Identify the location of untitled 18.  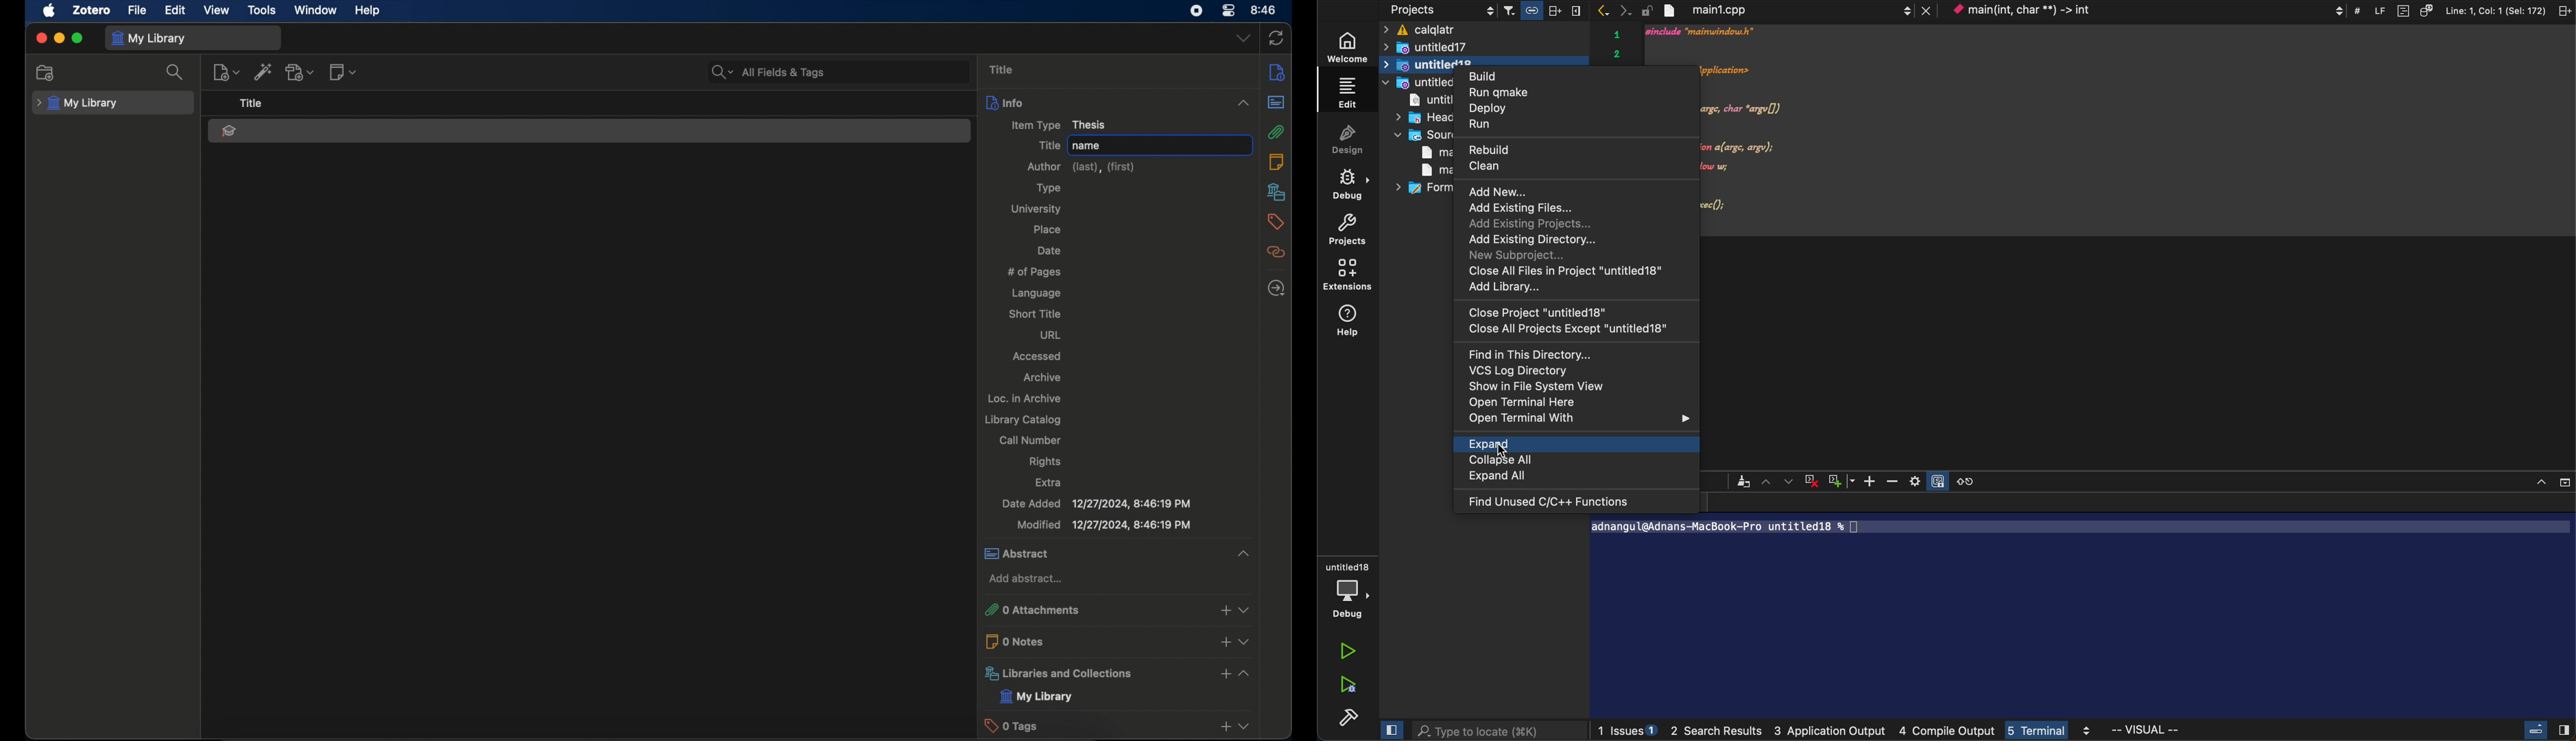
(1418, 63).